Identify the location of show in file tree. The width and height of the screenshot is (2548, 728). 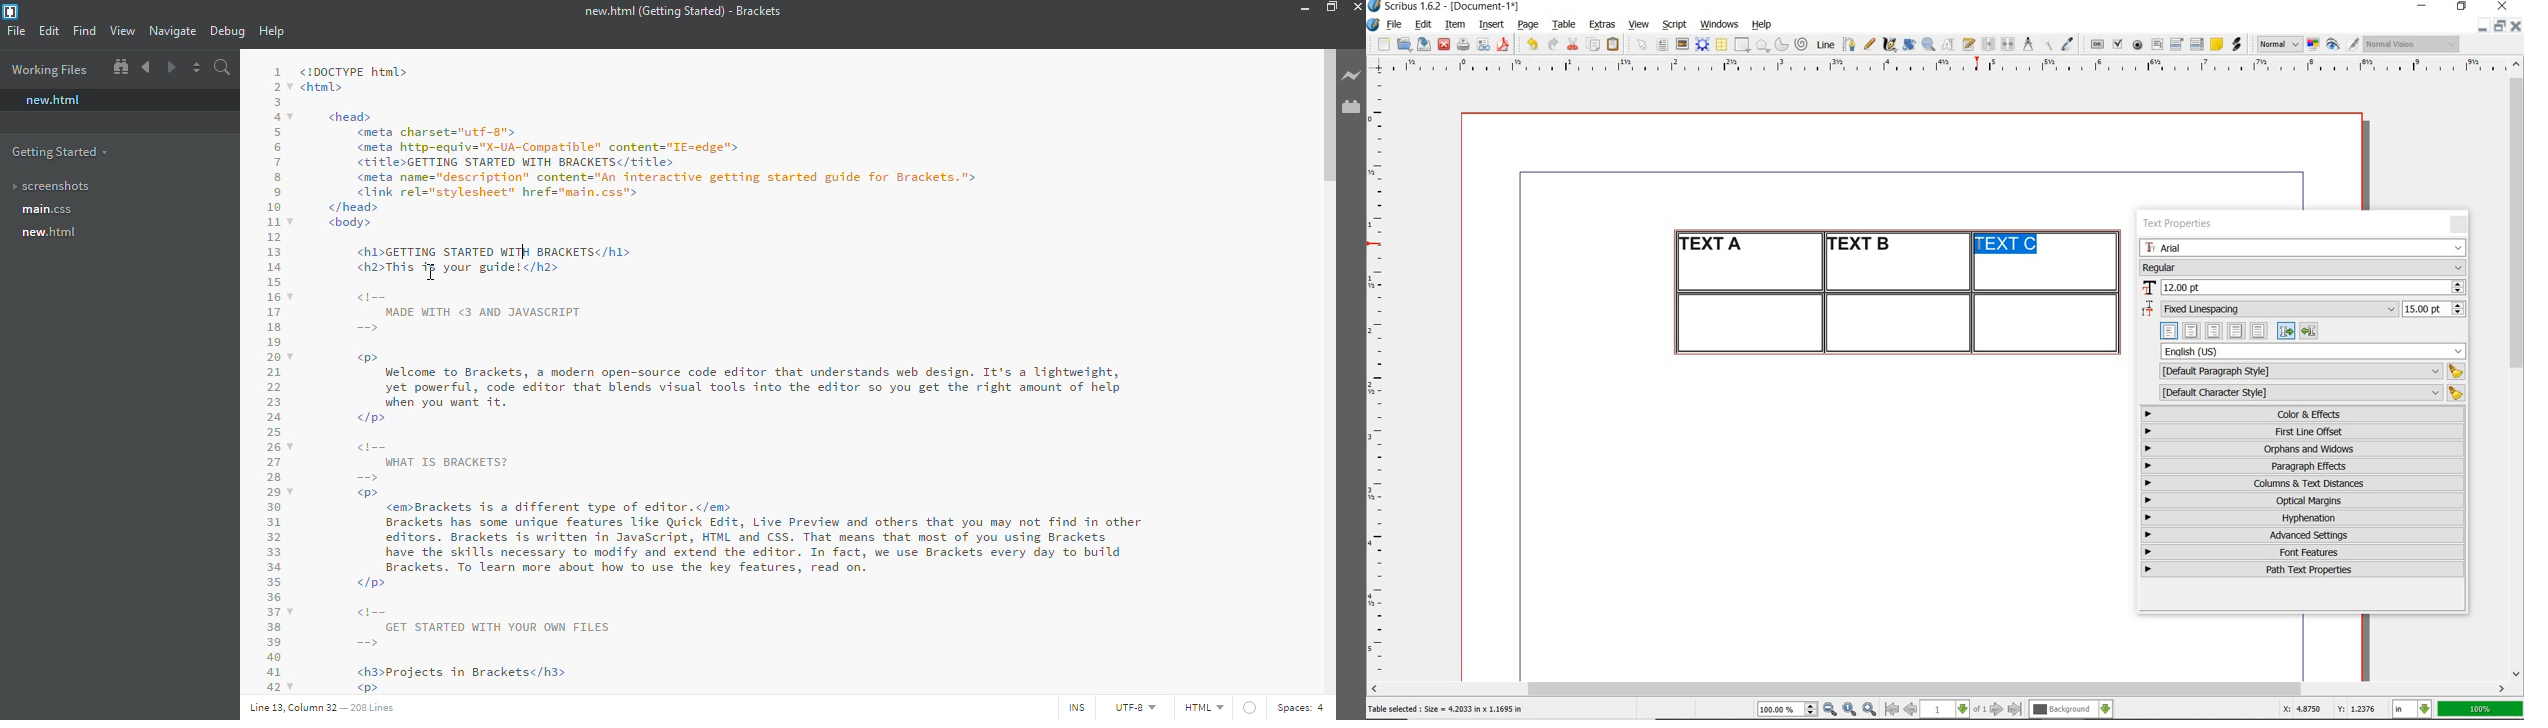
(121, 66).